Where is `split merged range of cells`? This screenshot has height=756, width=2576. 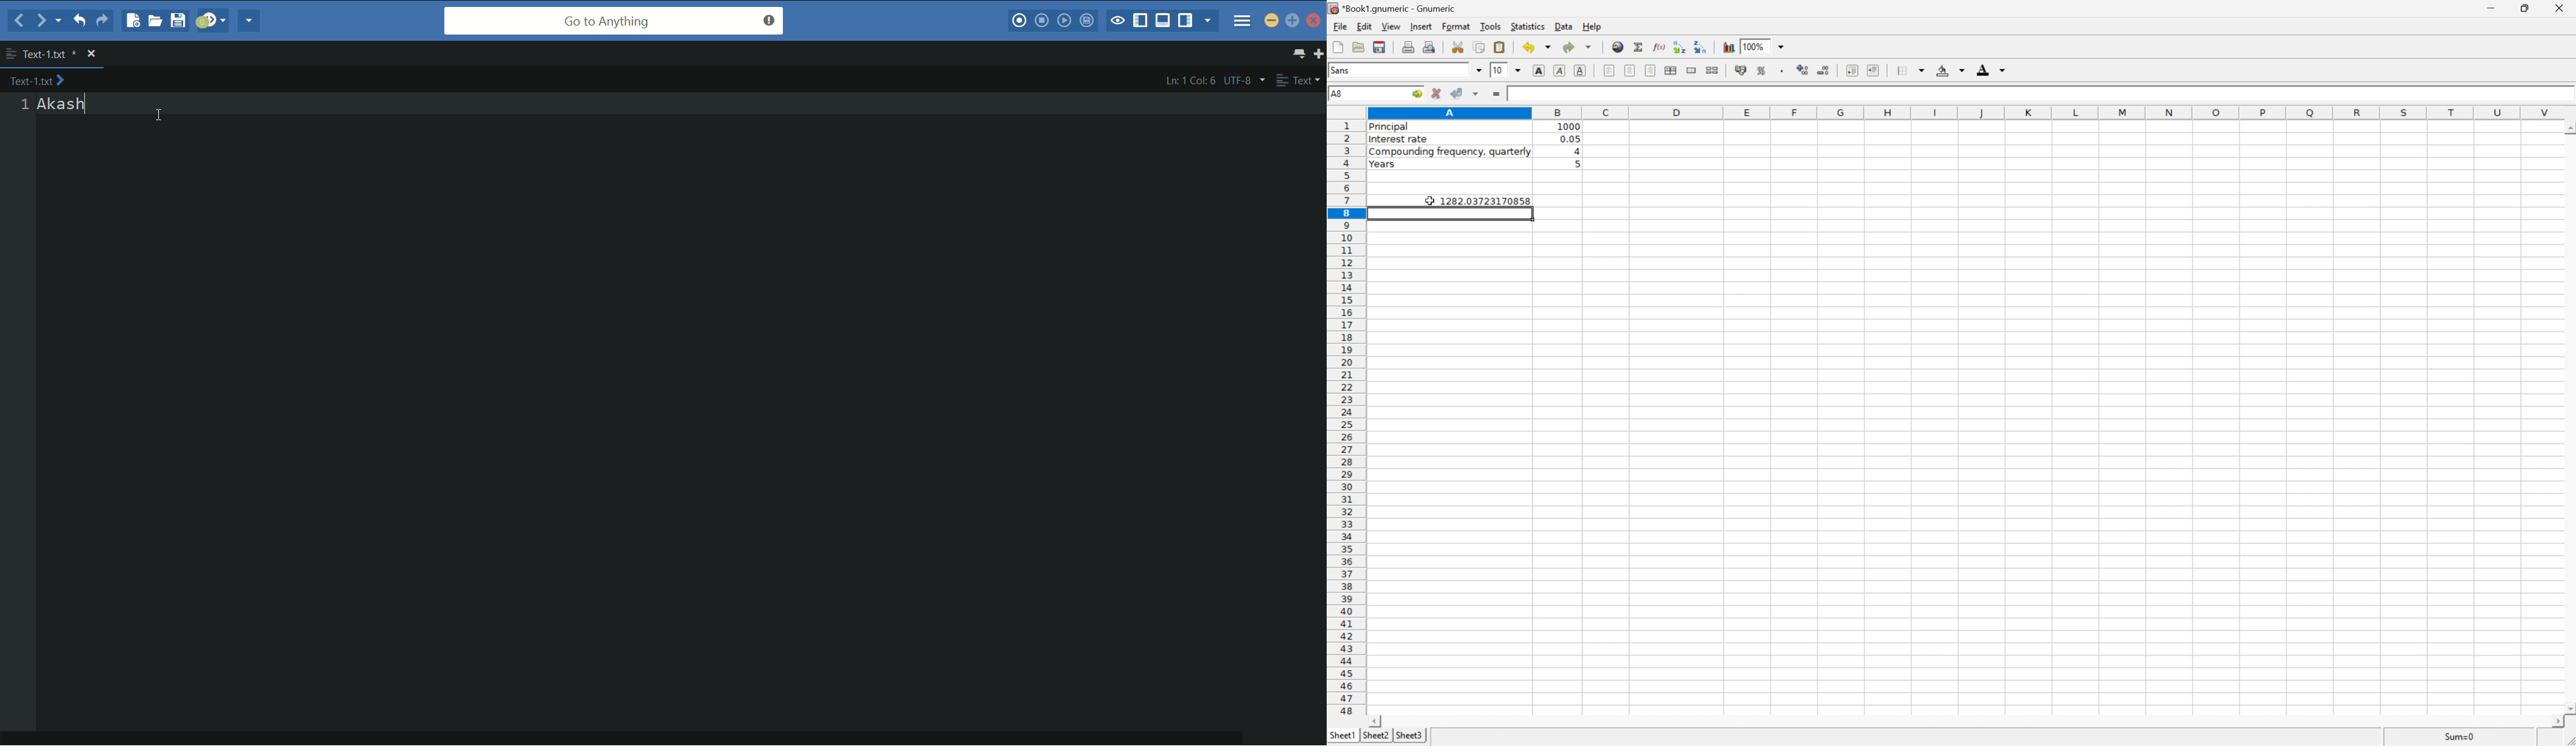 split merged range of cells is located at coordinates (1713, 70).